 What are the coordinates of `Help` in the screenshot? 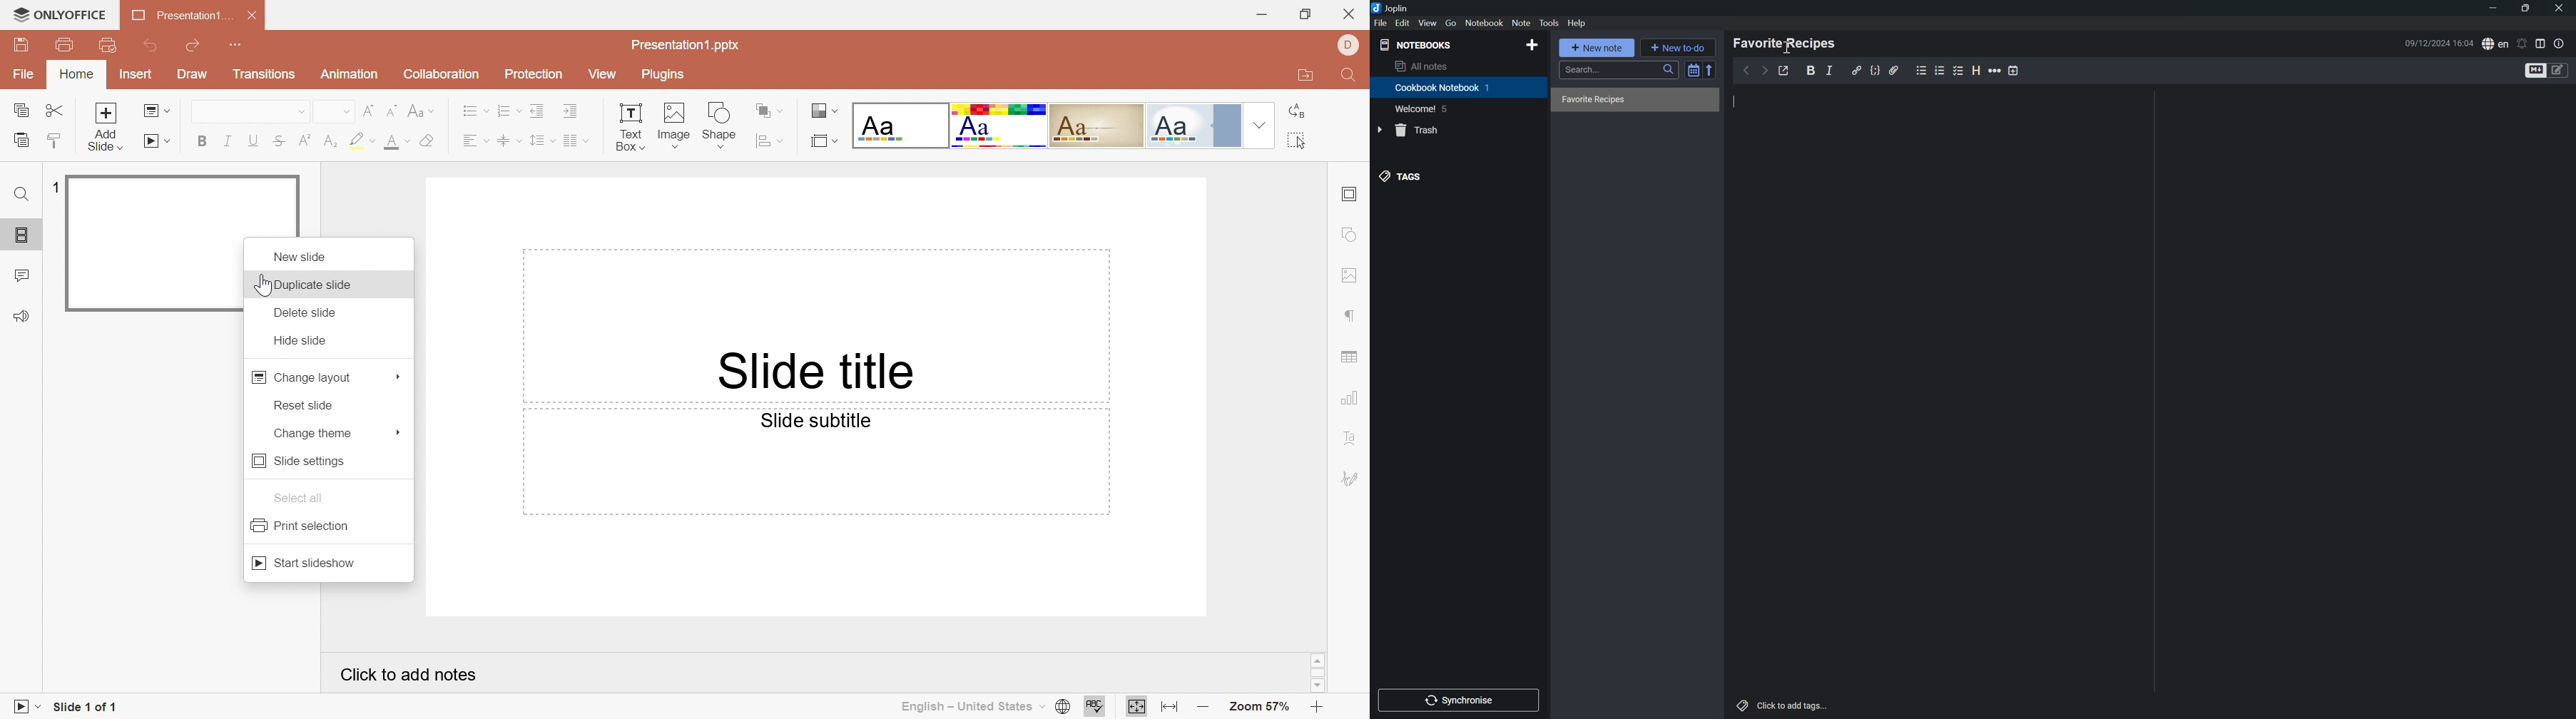 It's located at (1578, 24).